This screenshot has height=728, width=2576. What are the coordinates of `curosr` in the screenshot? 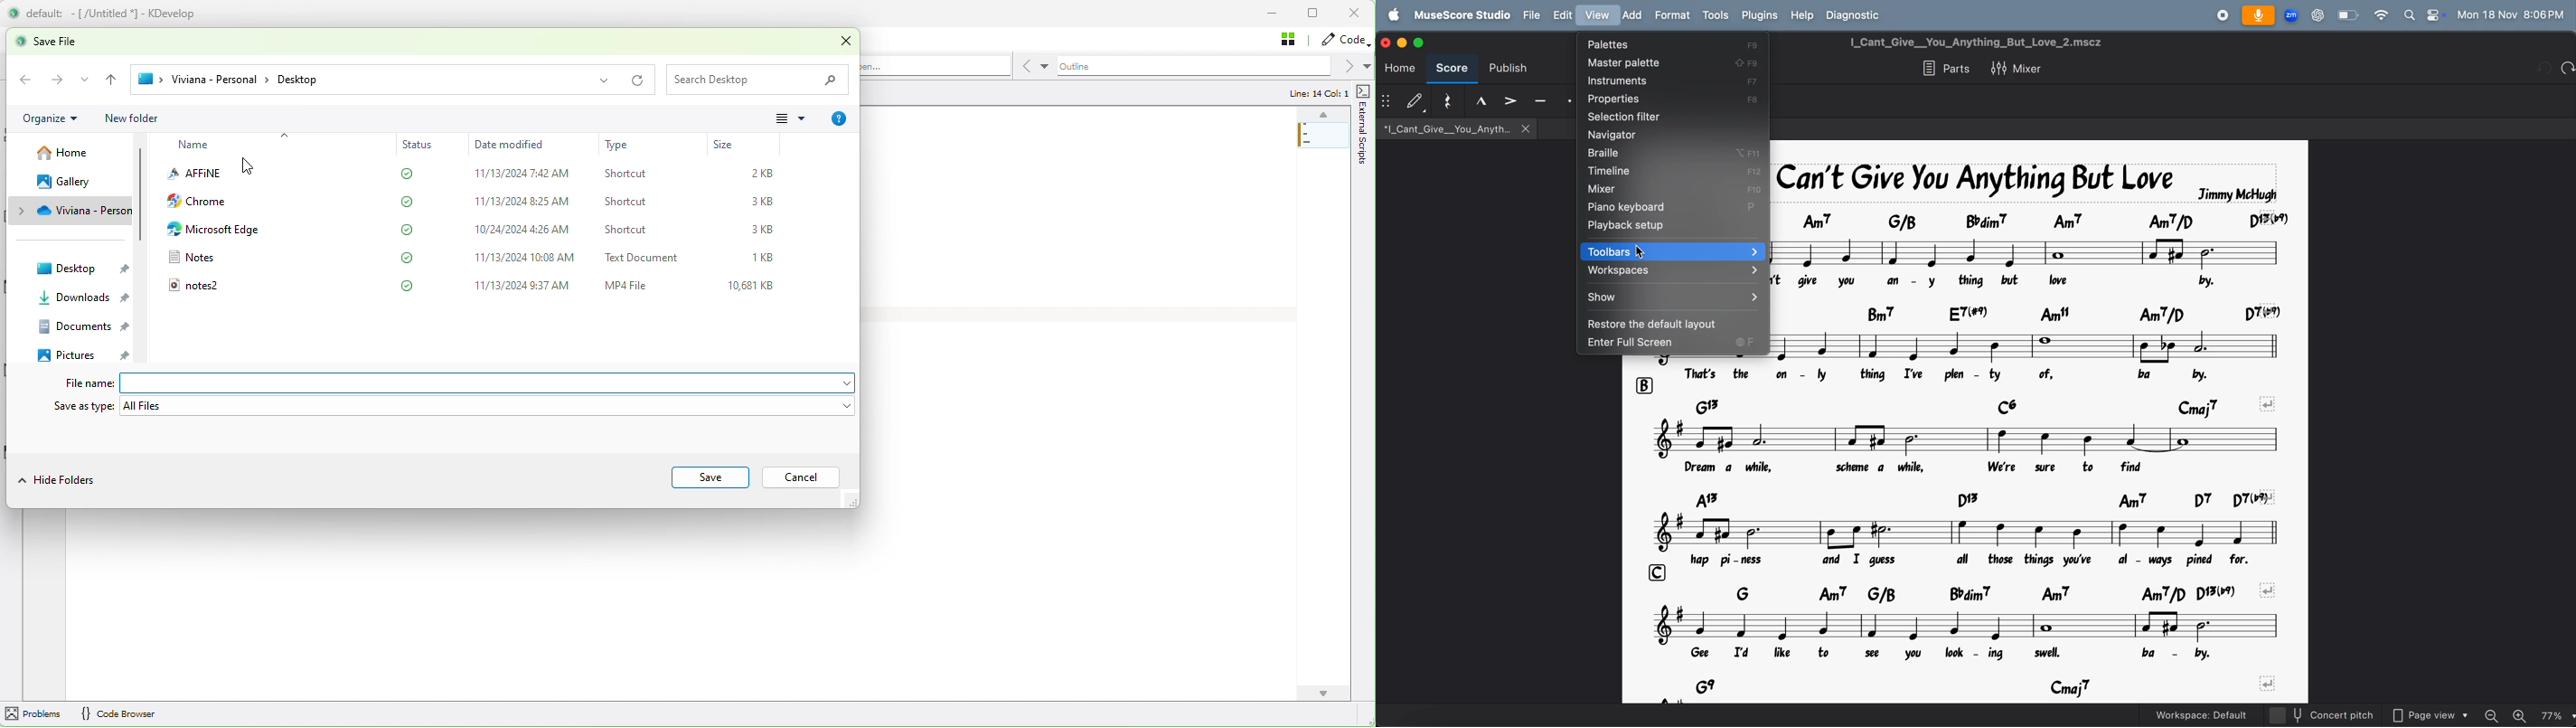 It's located at (1640, 252).